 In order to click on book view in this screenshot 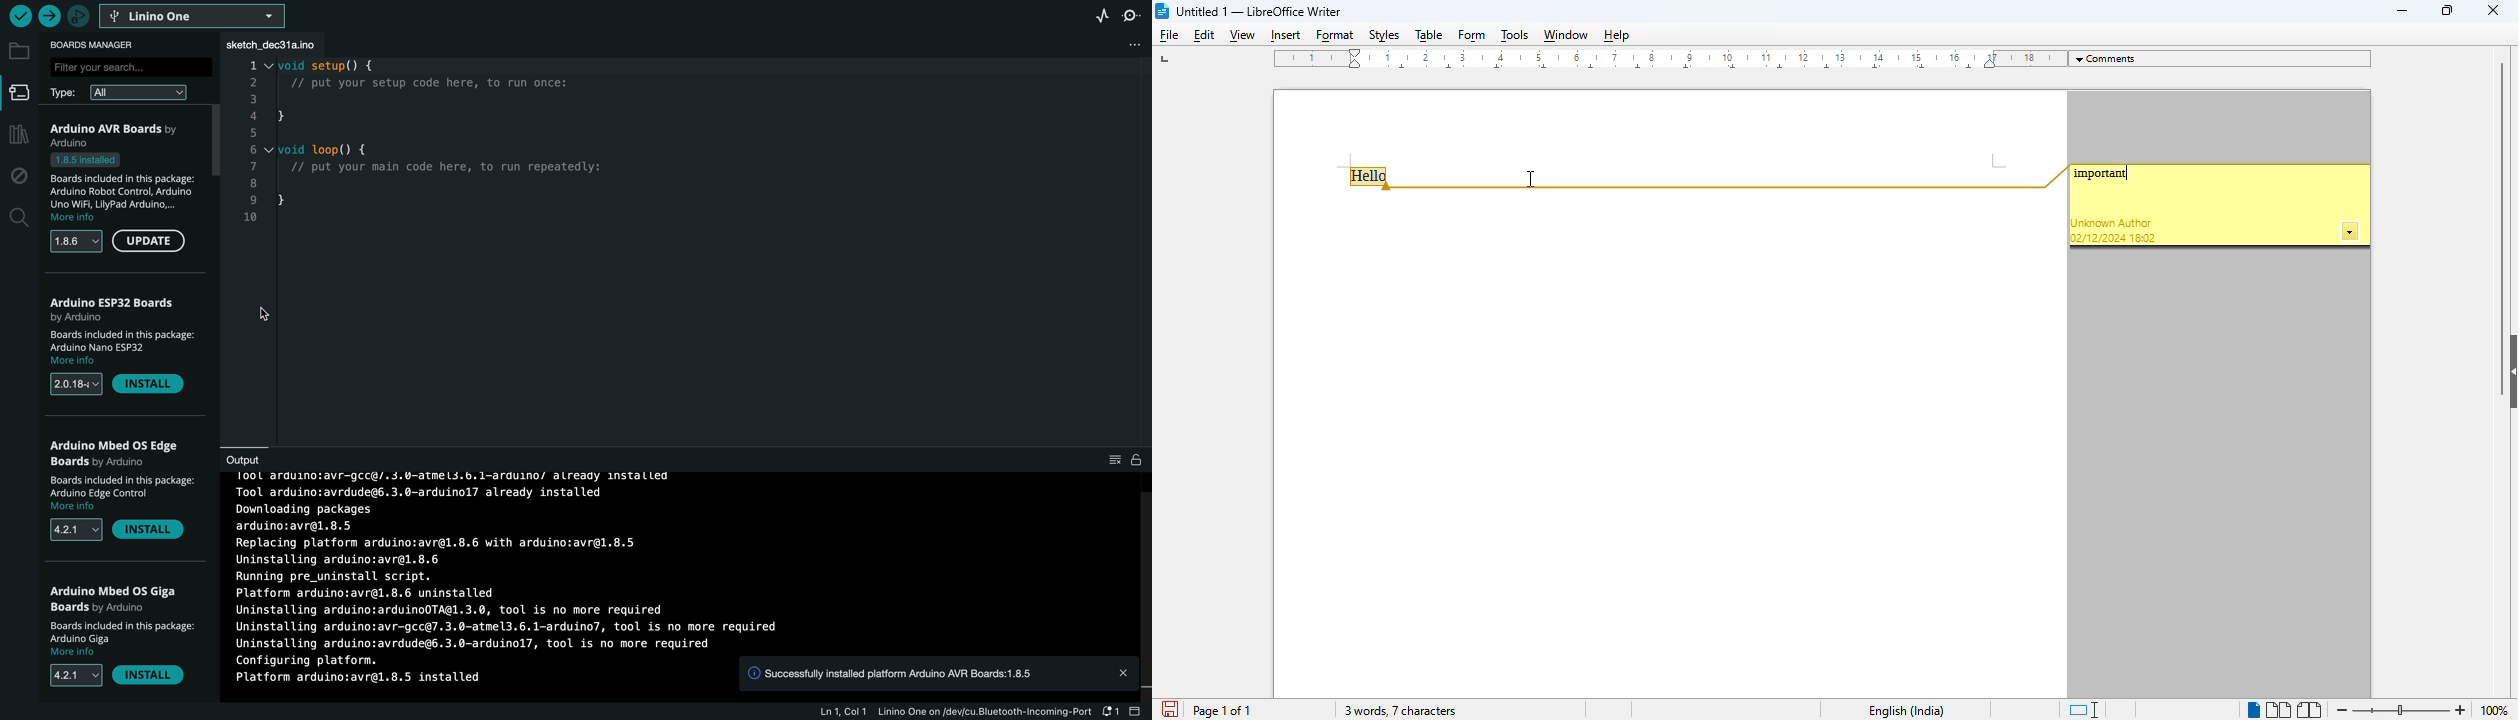, I will do `click(2310, 710)`.